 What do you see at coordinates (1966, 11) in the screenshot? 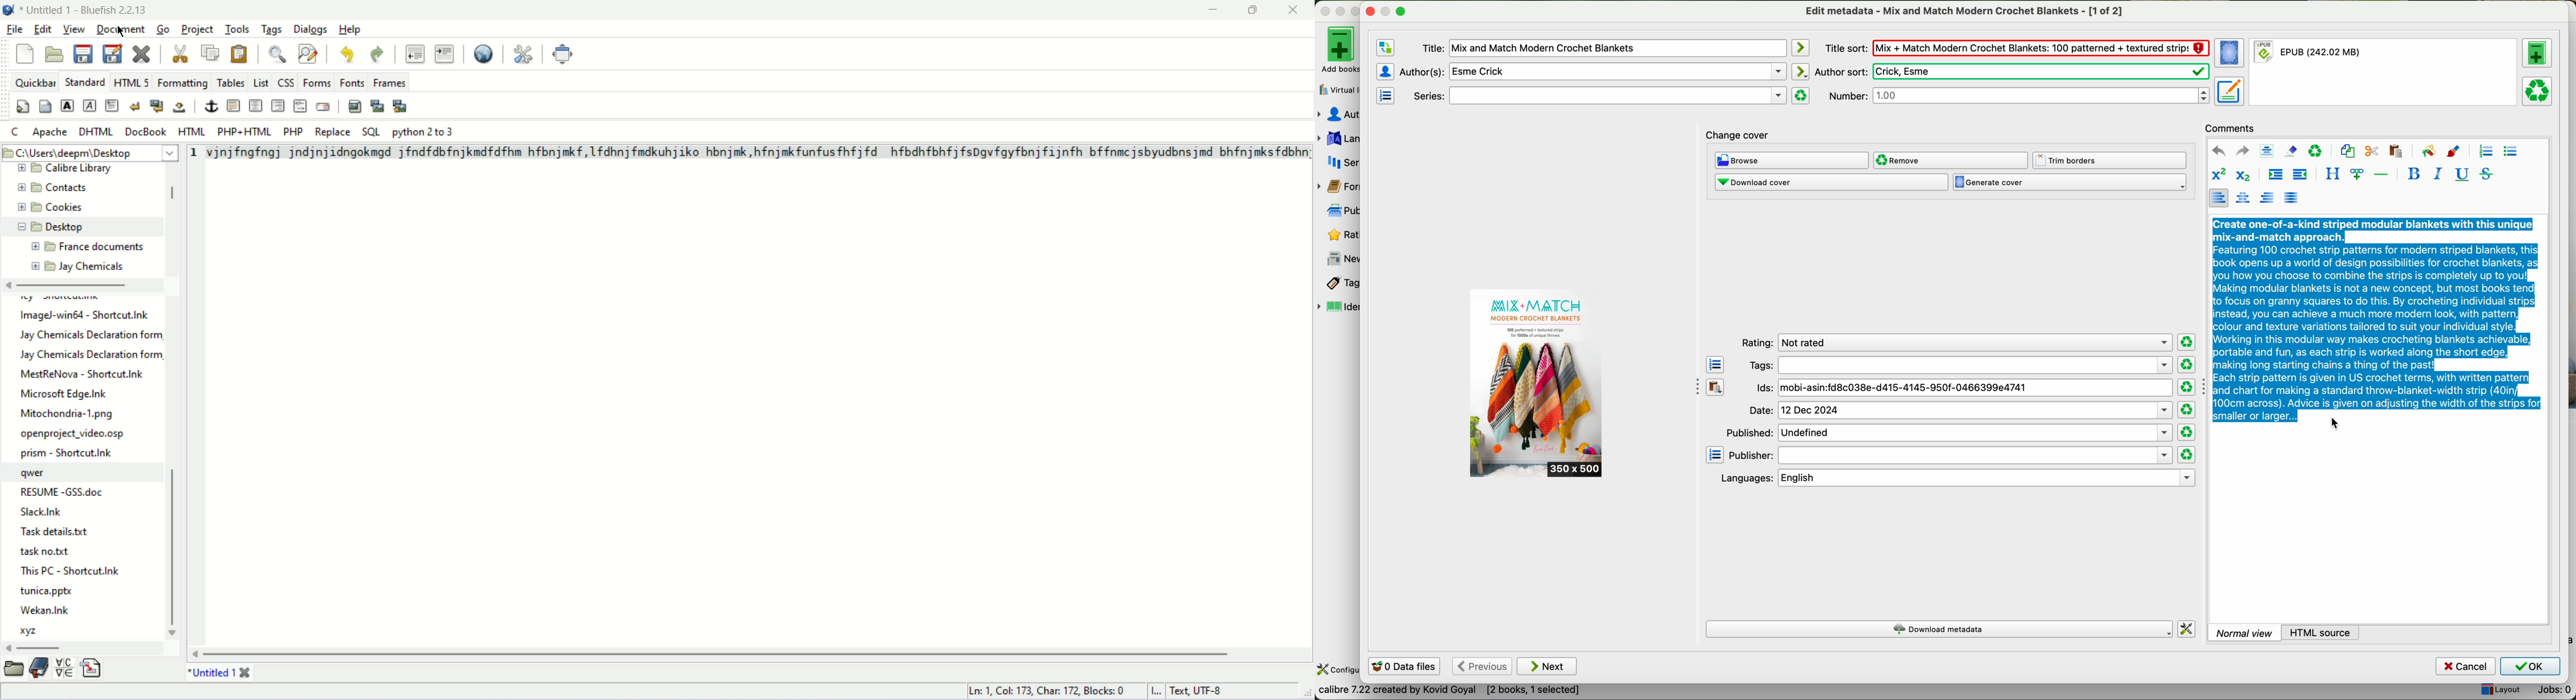
I see `edit metadata` at bounding box center [1966, 11].